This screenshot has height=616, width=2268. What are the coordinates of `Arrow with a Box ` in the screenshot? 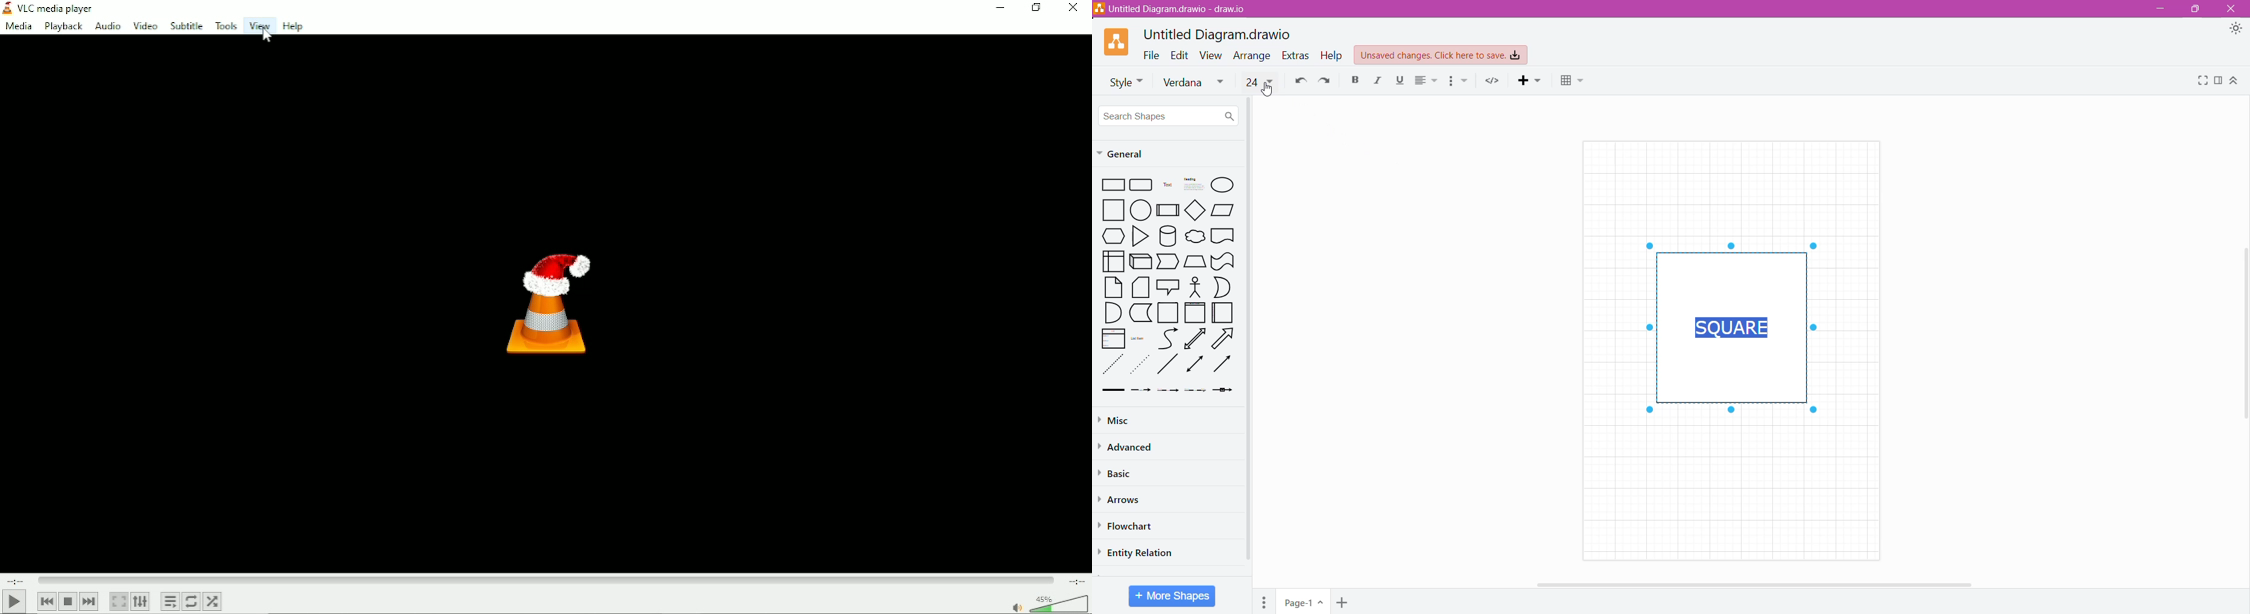 It's located at (1225, 392).